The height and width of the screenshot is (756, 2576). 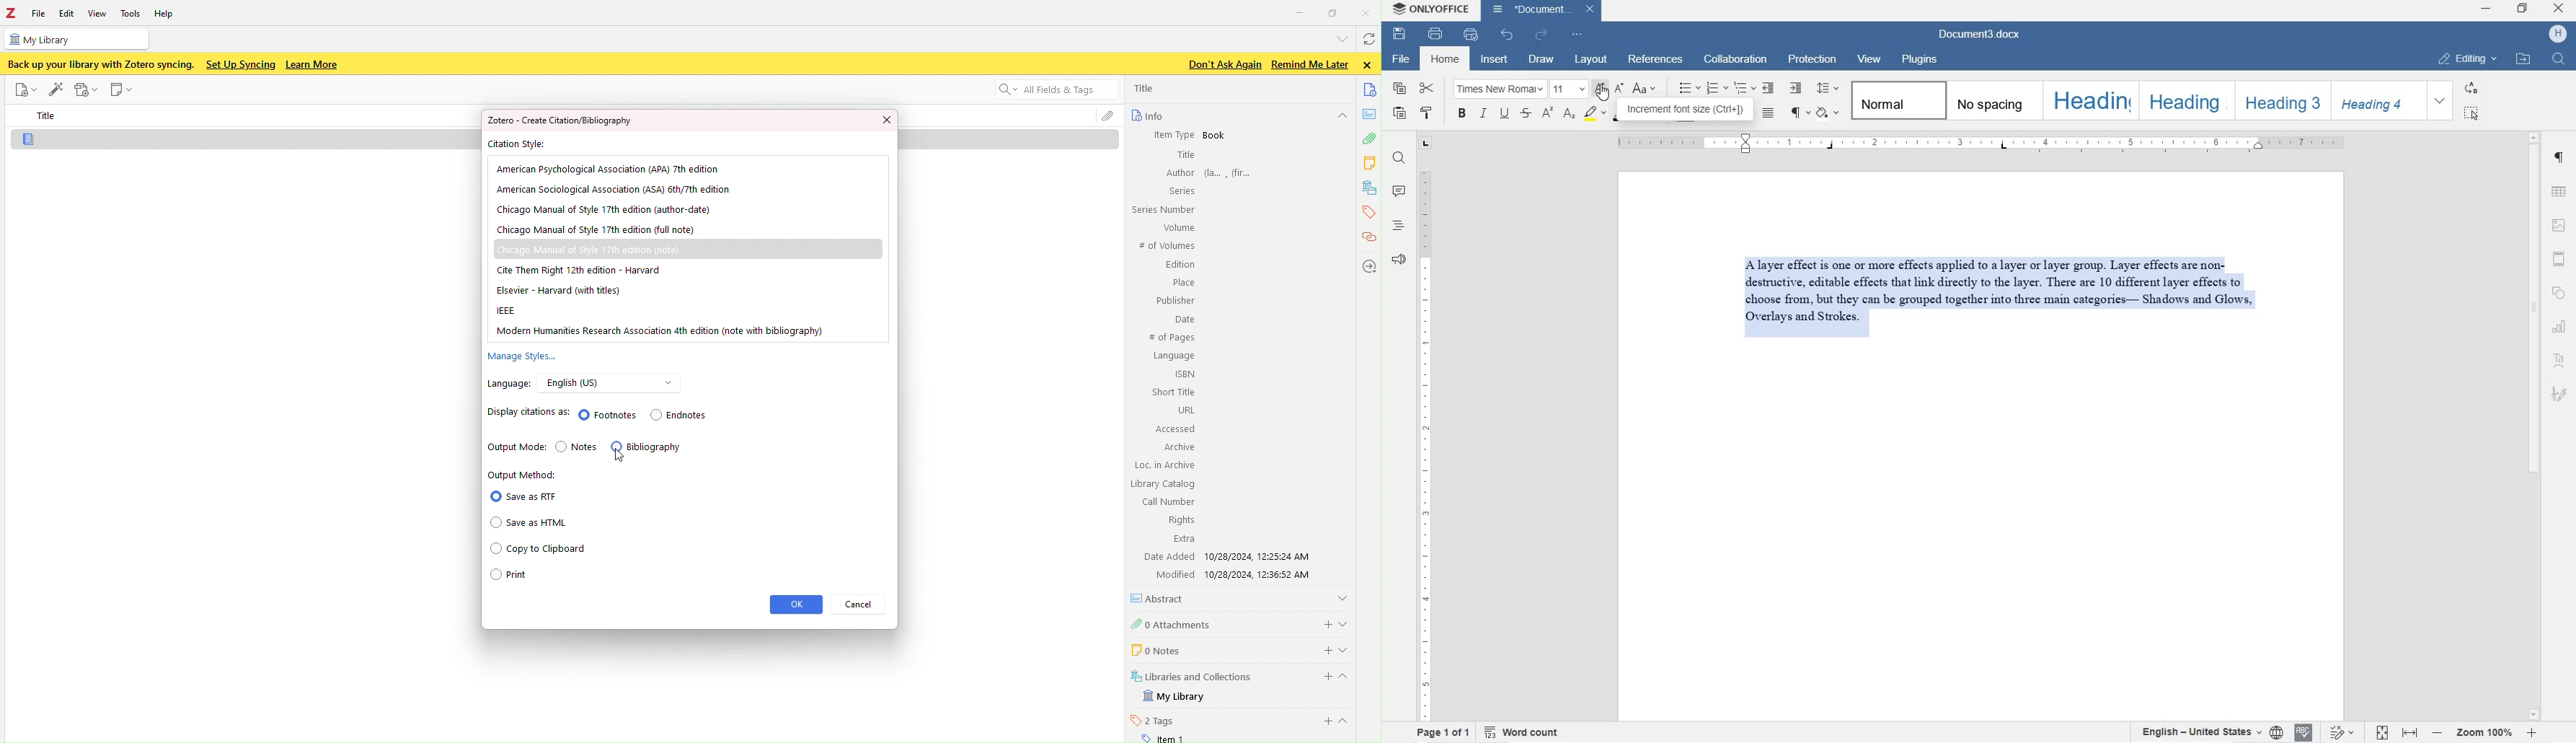 What do you see at coordinates (797, 605) in the screenshot?
I see `ok` at bounding box center [797, 605].